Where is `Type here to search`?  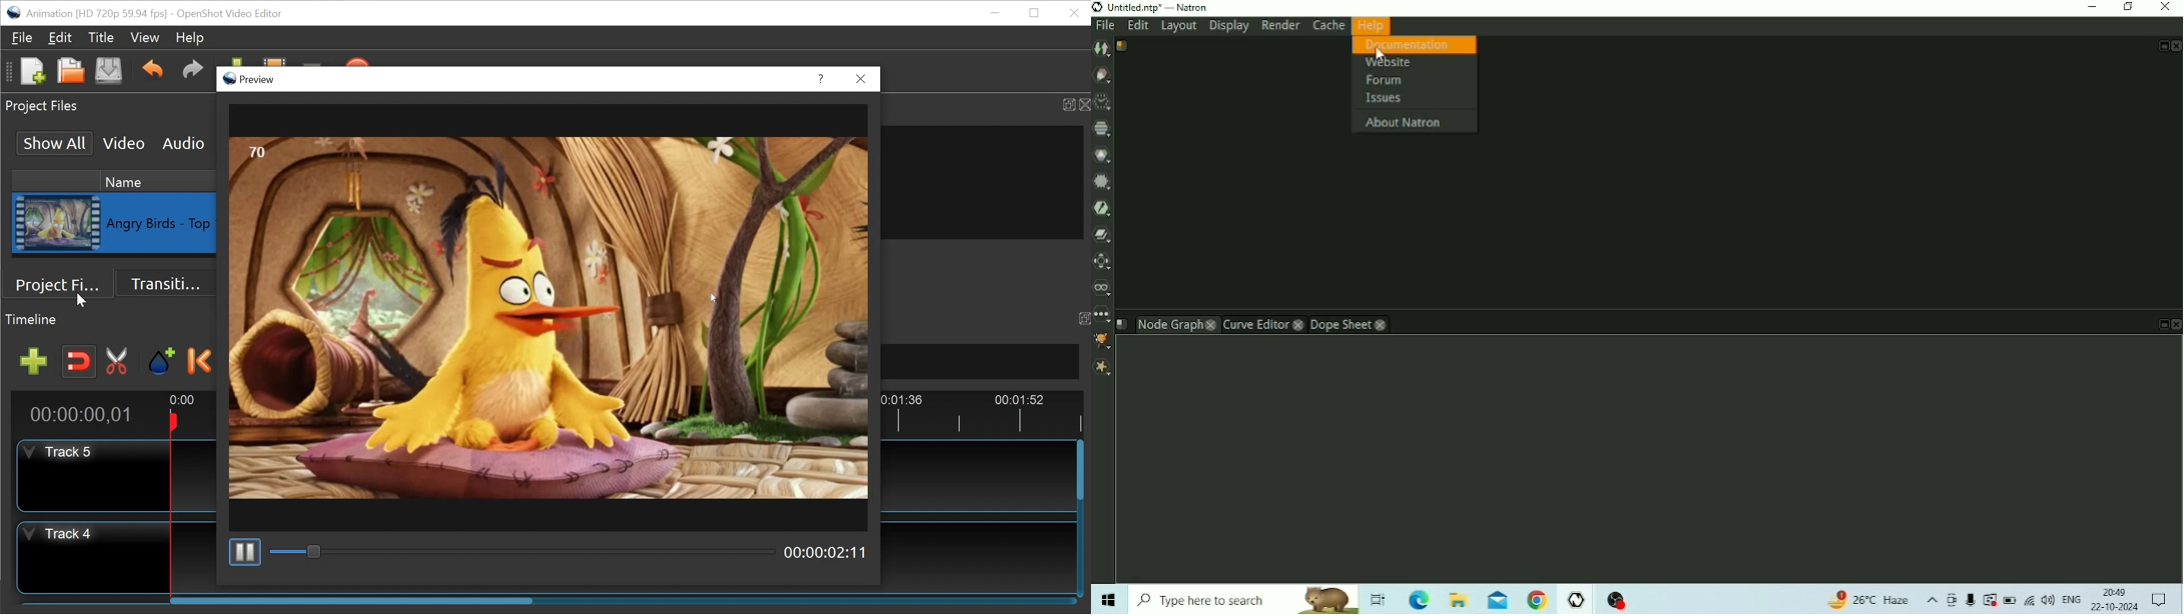
Type here to search is located at coordinates (1244, 598).